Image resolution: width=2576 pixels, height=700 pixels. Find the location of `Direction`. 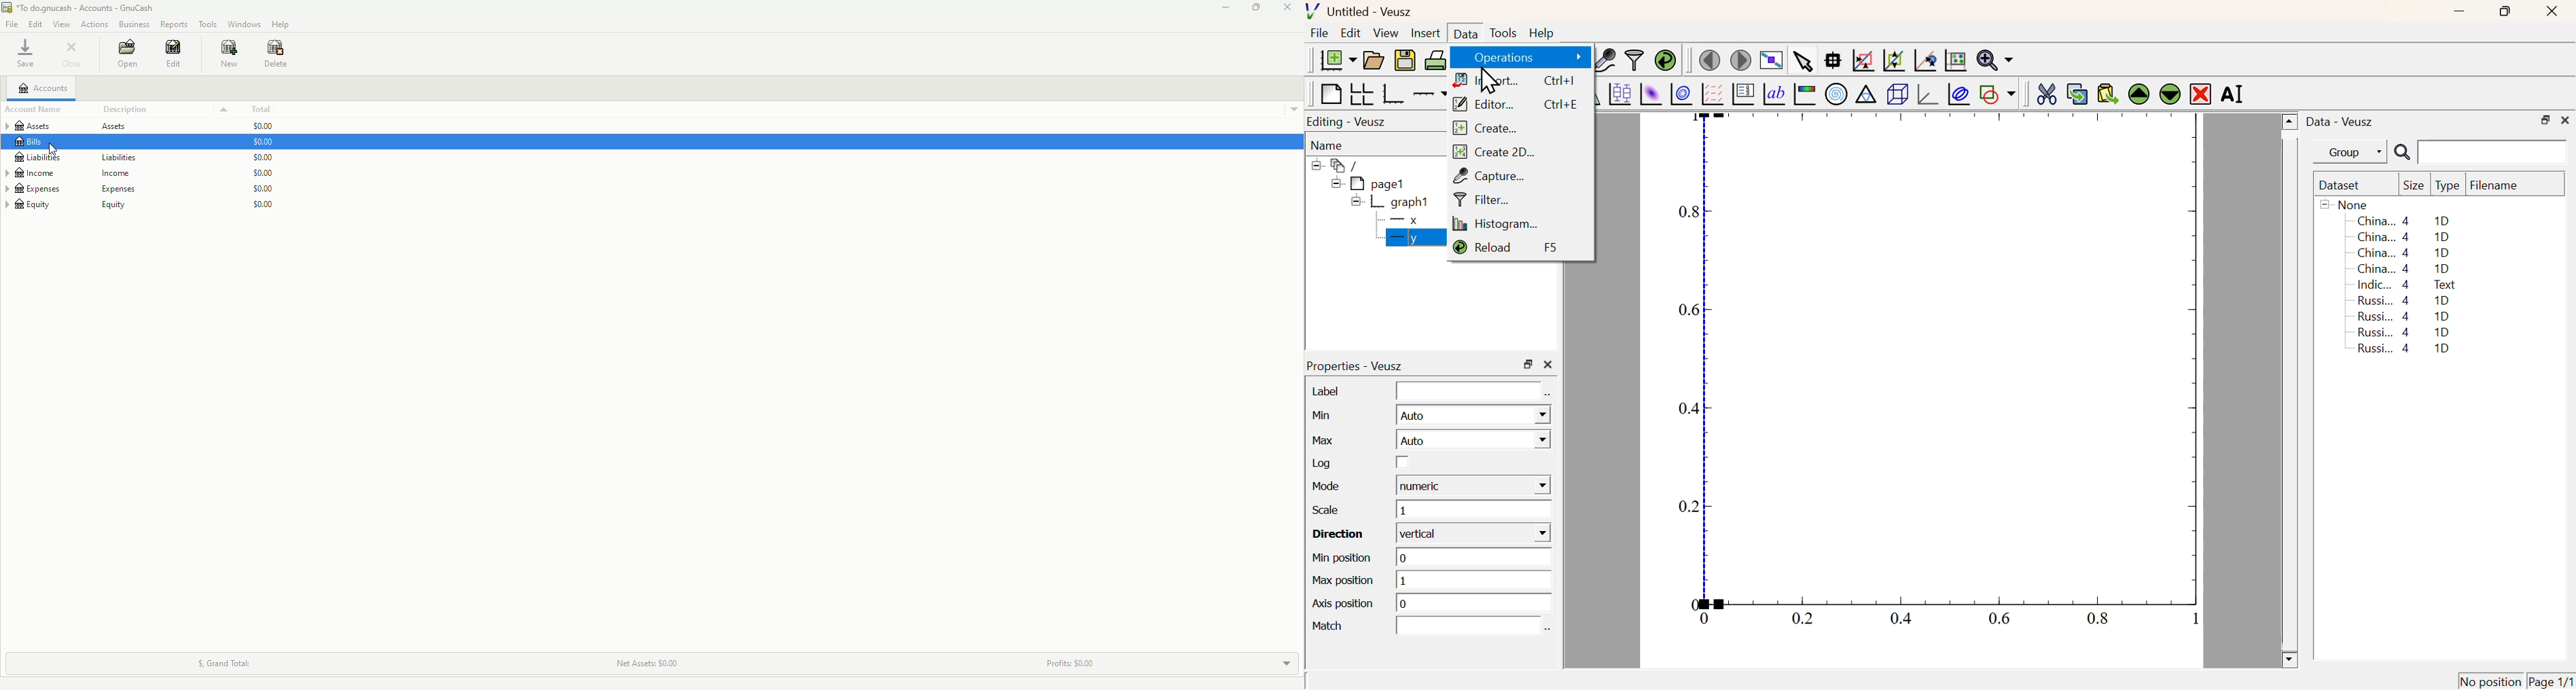

Direction is located at coordinates (1340, 534).